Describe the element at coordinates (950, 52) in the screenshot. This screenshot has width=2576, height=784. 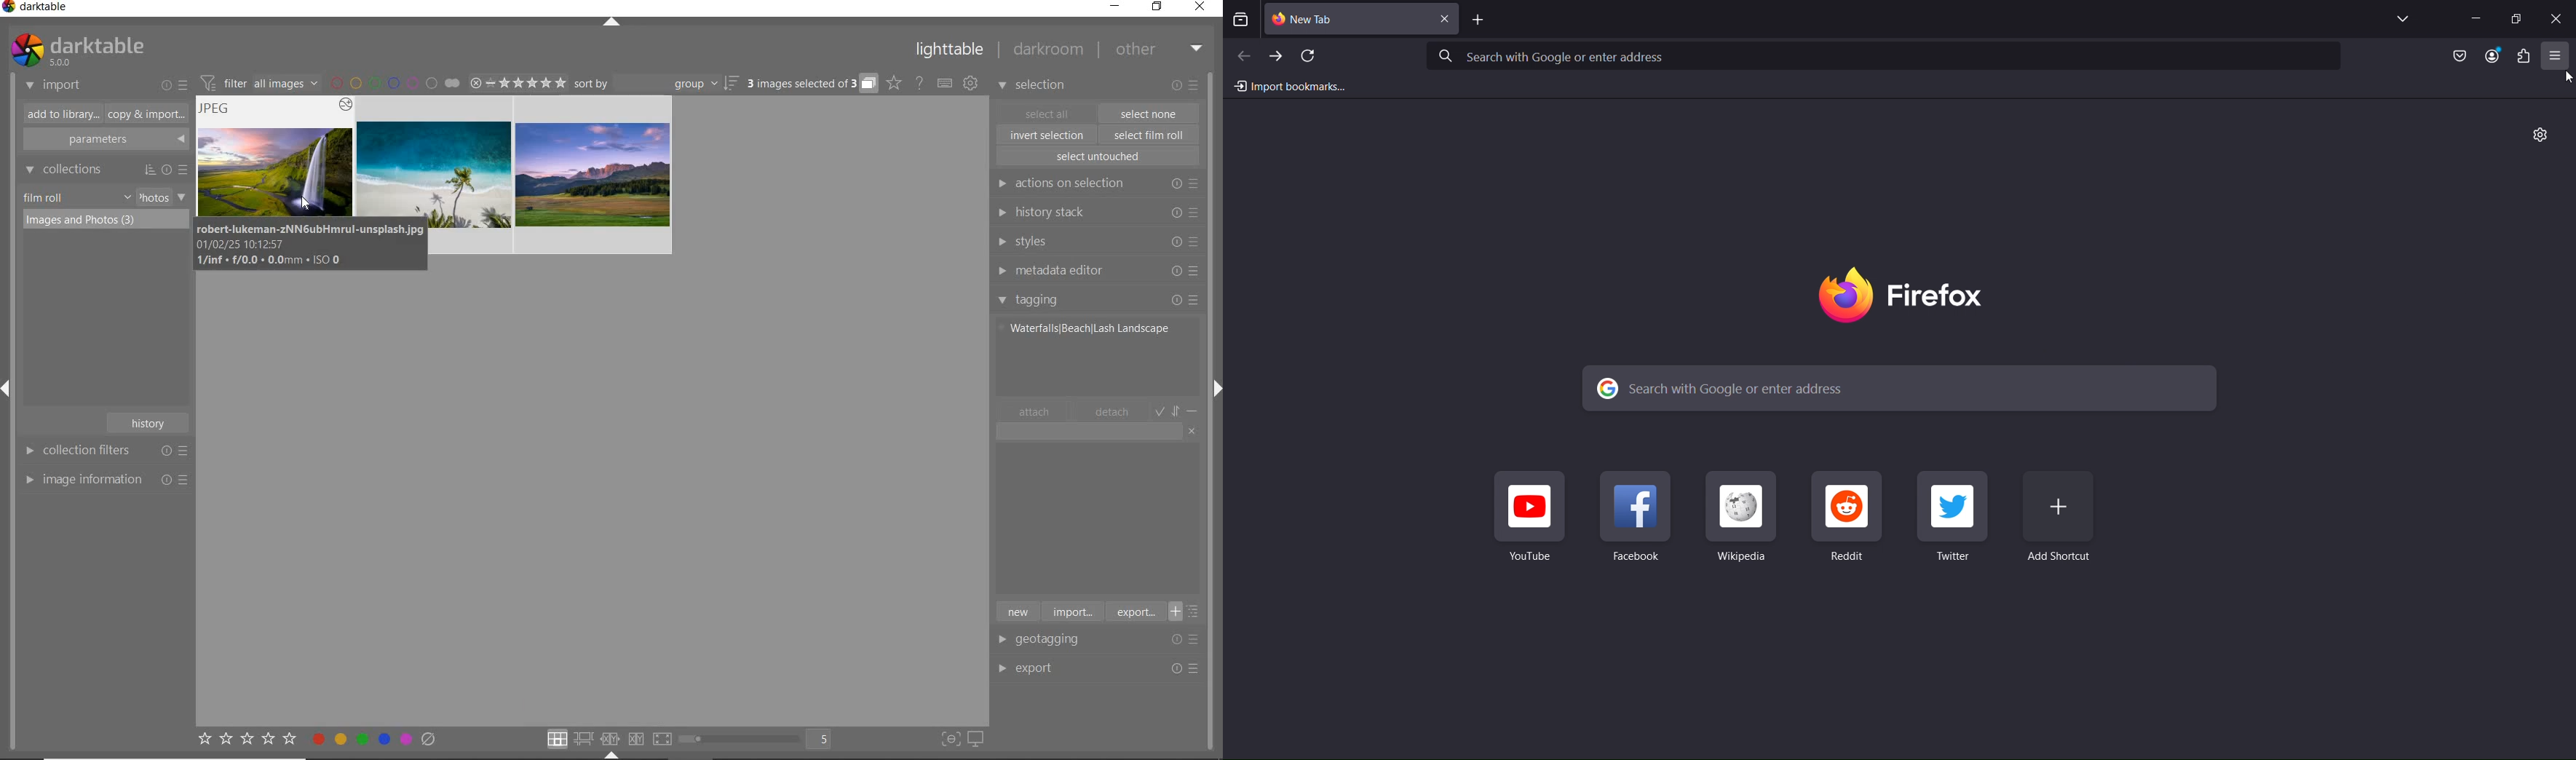
I see `lighttable` at that location.